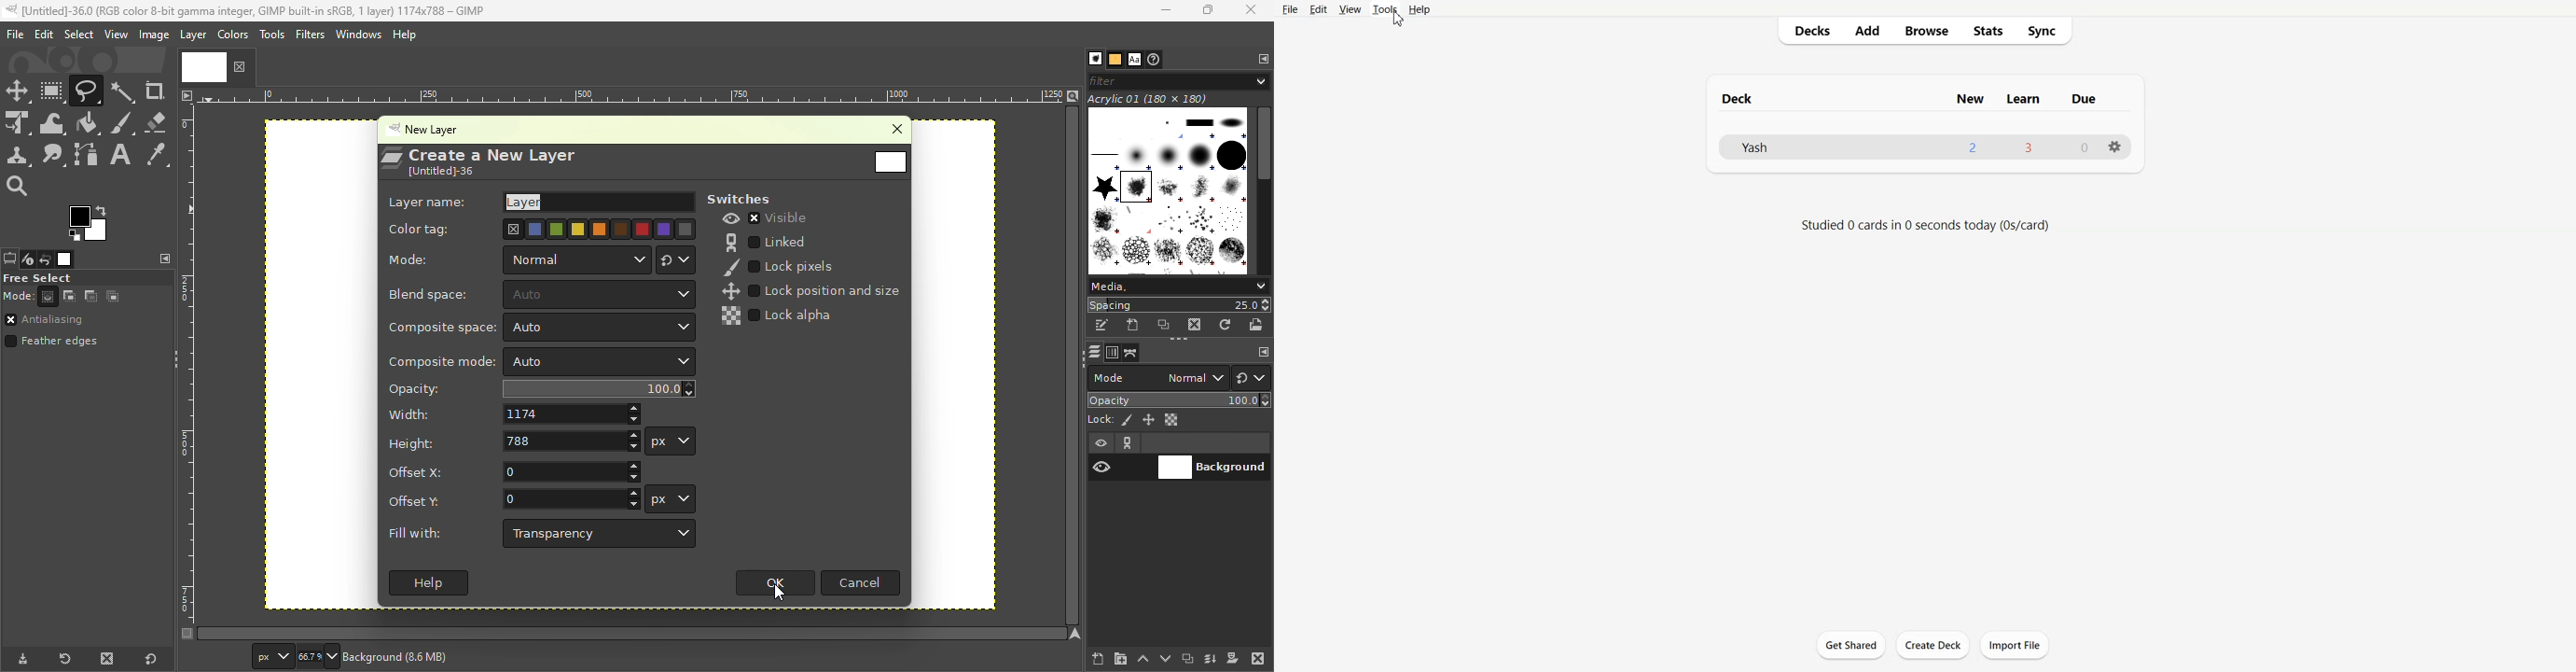 The width and height of the screenshot is (2576, 672). Describe the element at coordinates (87, 154) in the screenshot. I see `Paths tool` at that location.